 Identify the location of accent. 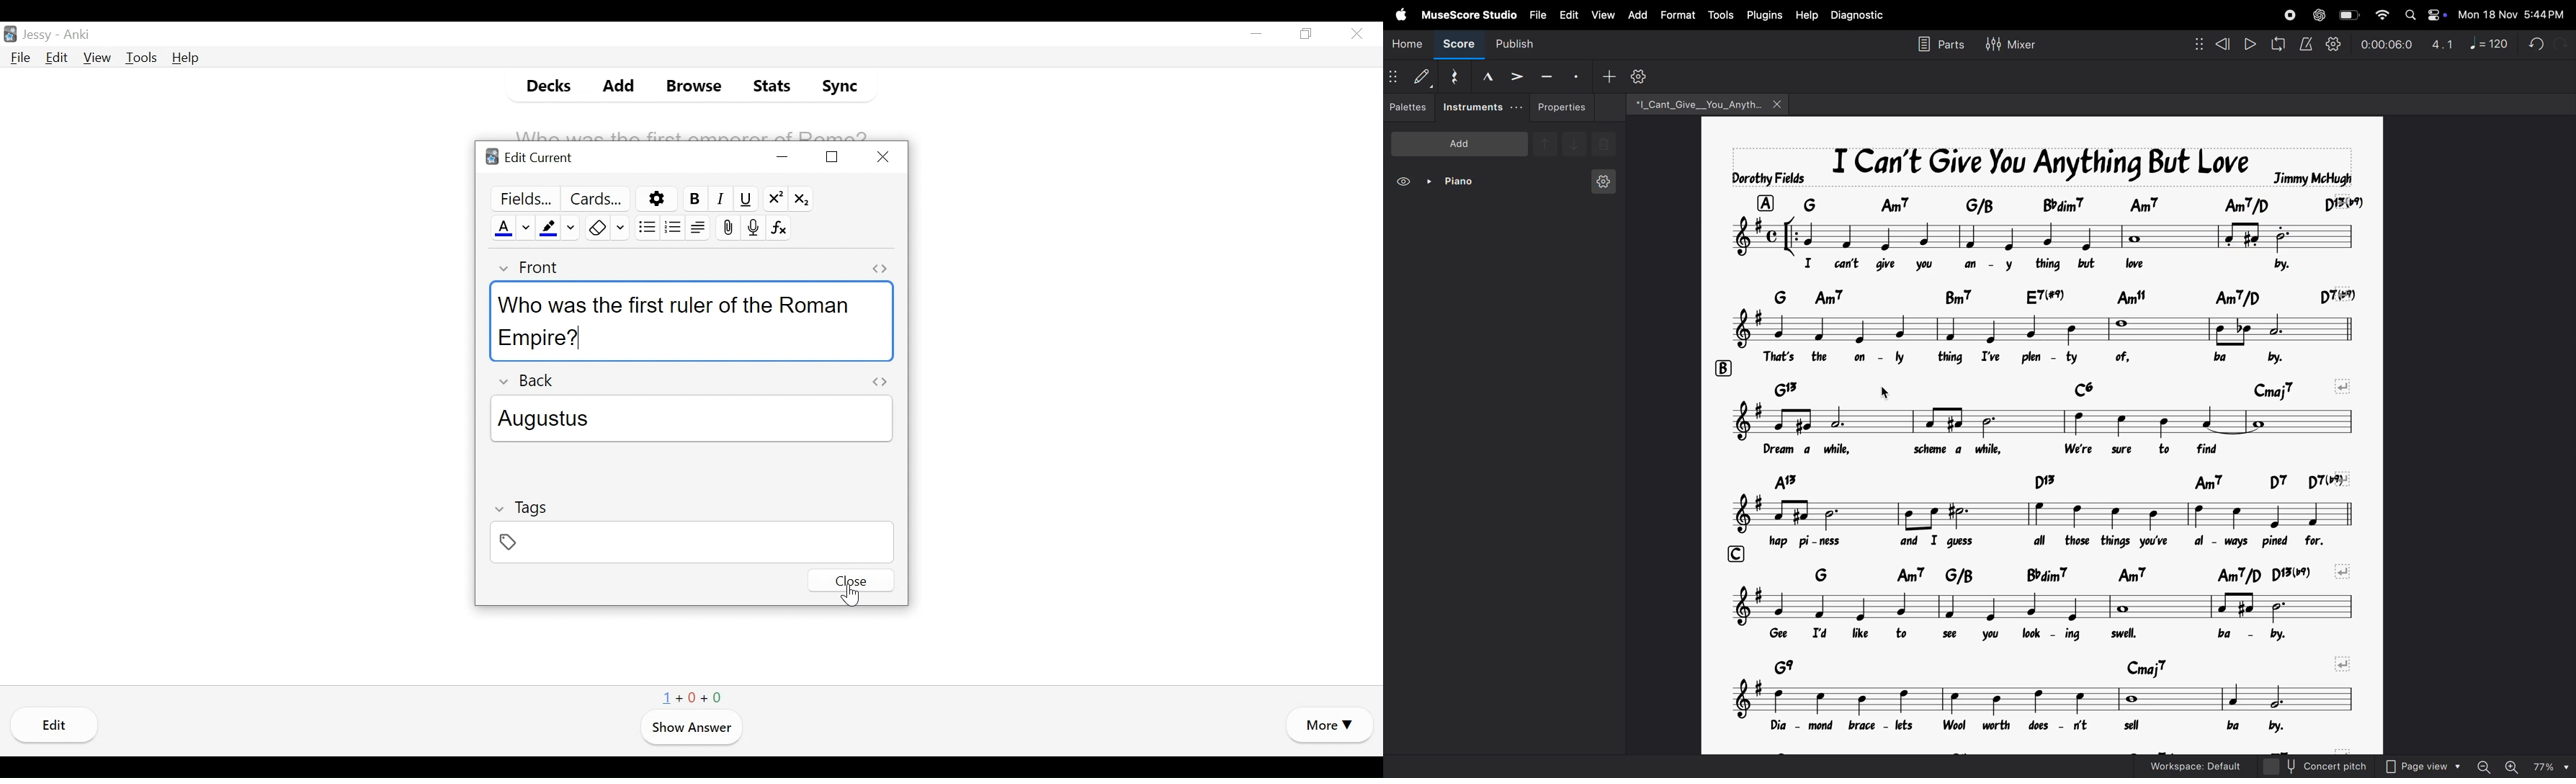
(1516, 75).